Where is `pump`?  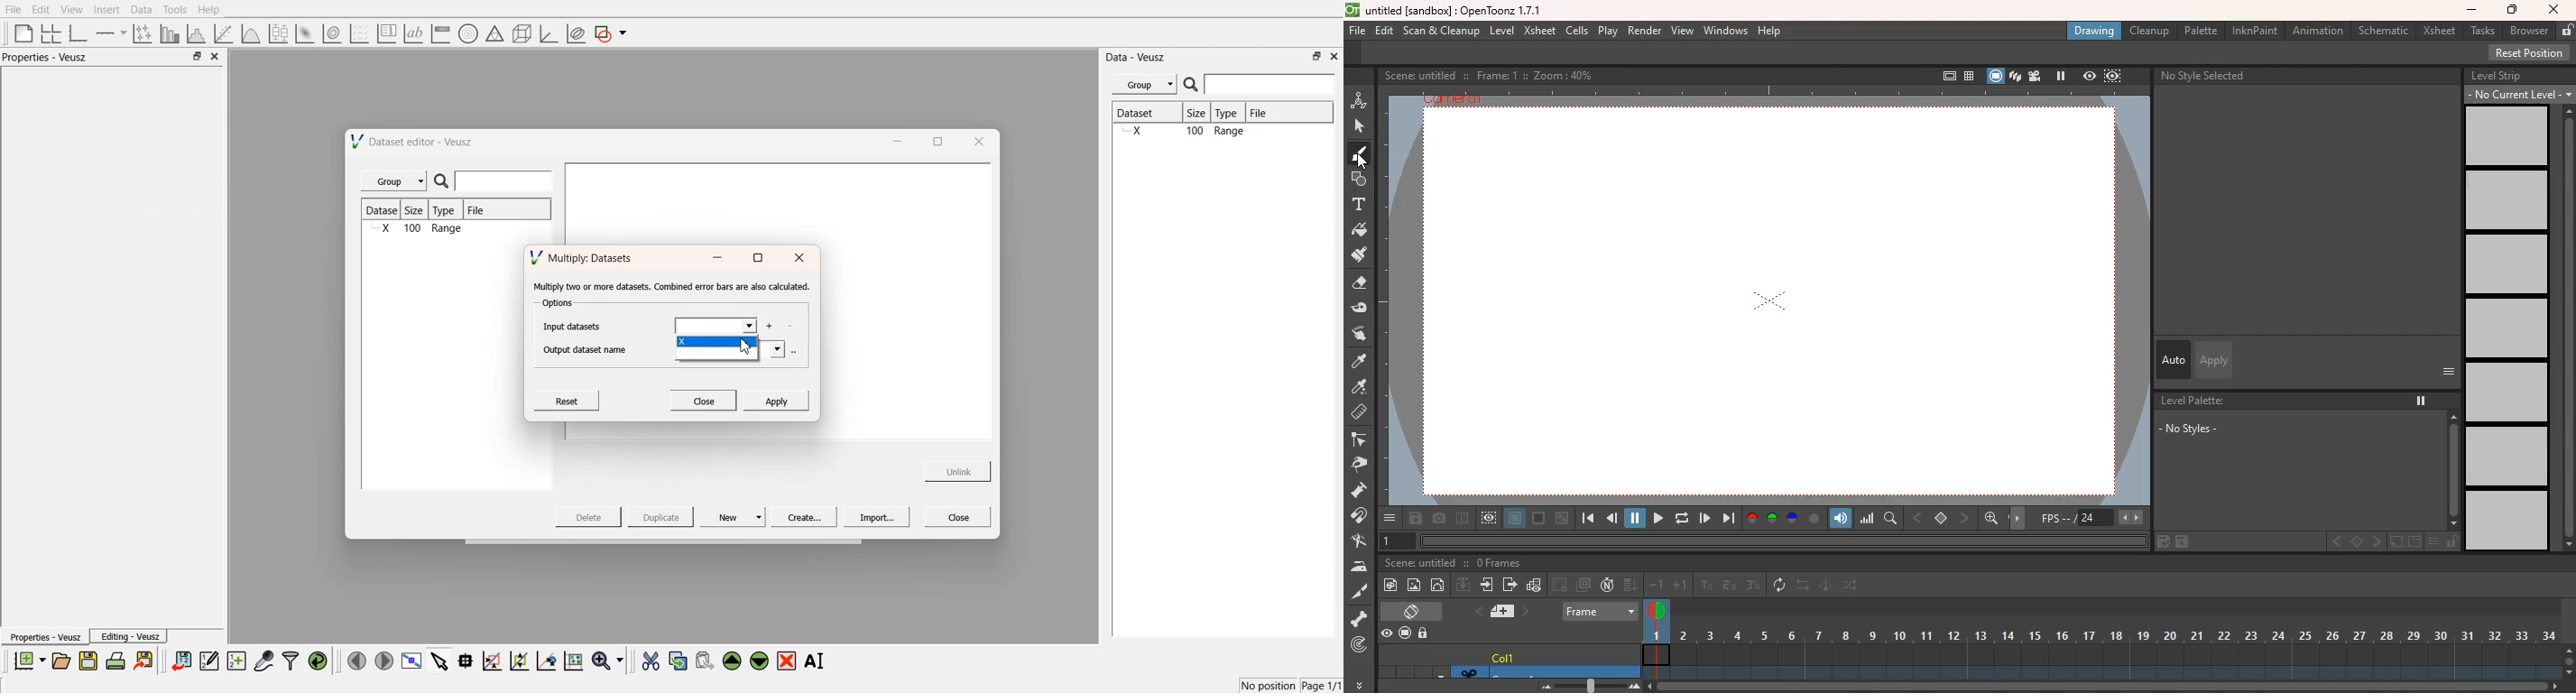 pump is located at coordinates (1364, 491).